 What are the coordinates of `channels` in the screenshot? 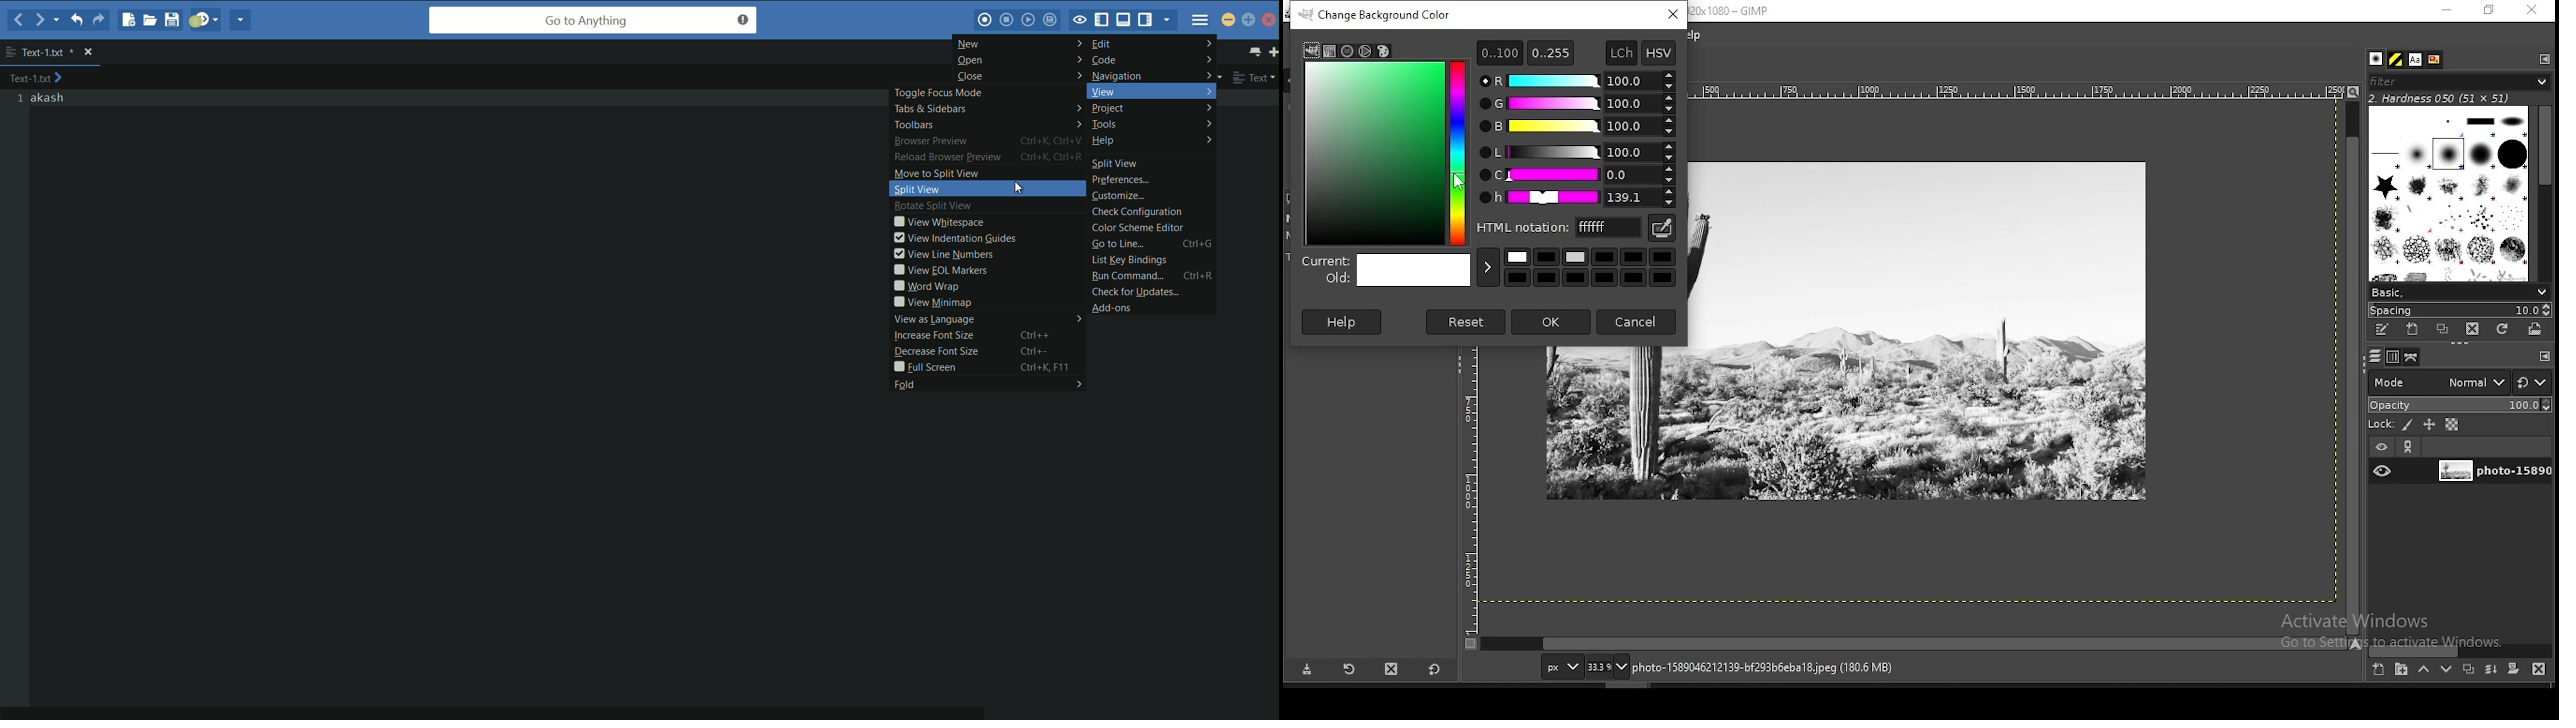 It's located at (2395, 357).